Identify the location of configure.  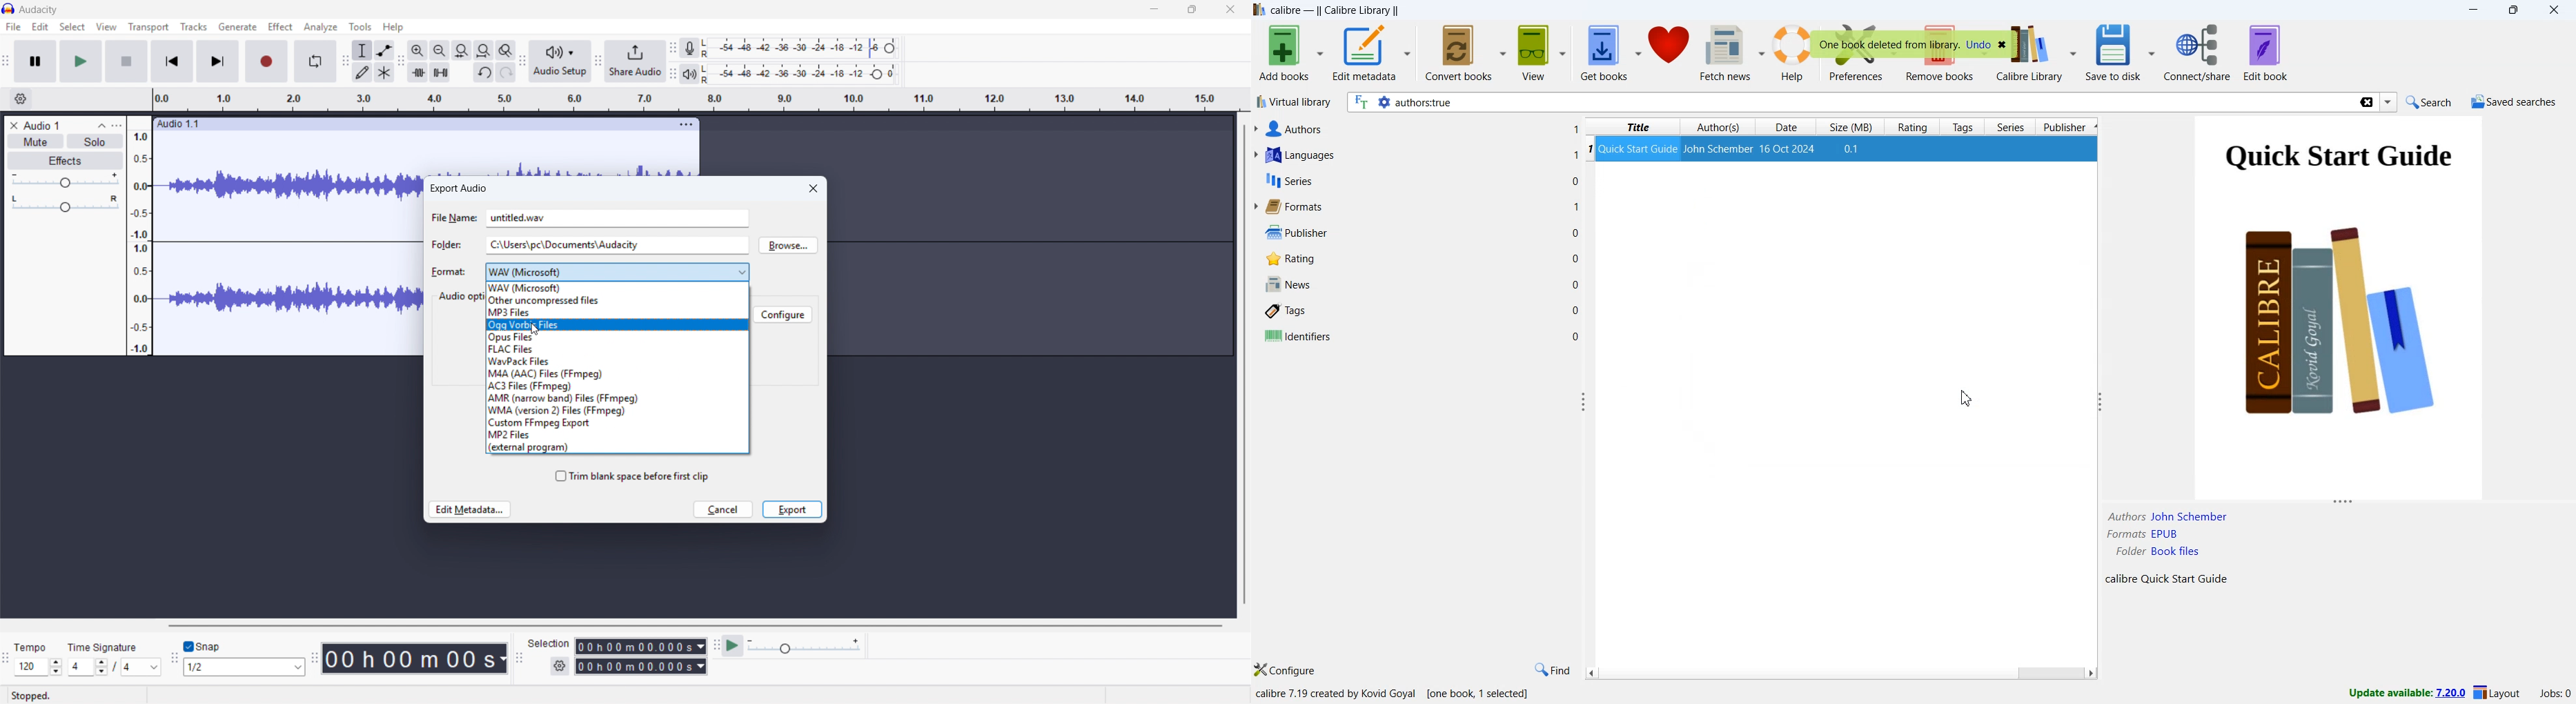
(1286, 671).